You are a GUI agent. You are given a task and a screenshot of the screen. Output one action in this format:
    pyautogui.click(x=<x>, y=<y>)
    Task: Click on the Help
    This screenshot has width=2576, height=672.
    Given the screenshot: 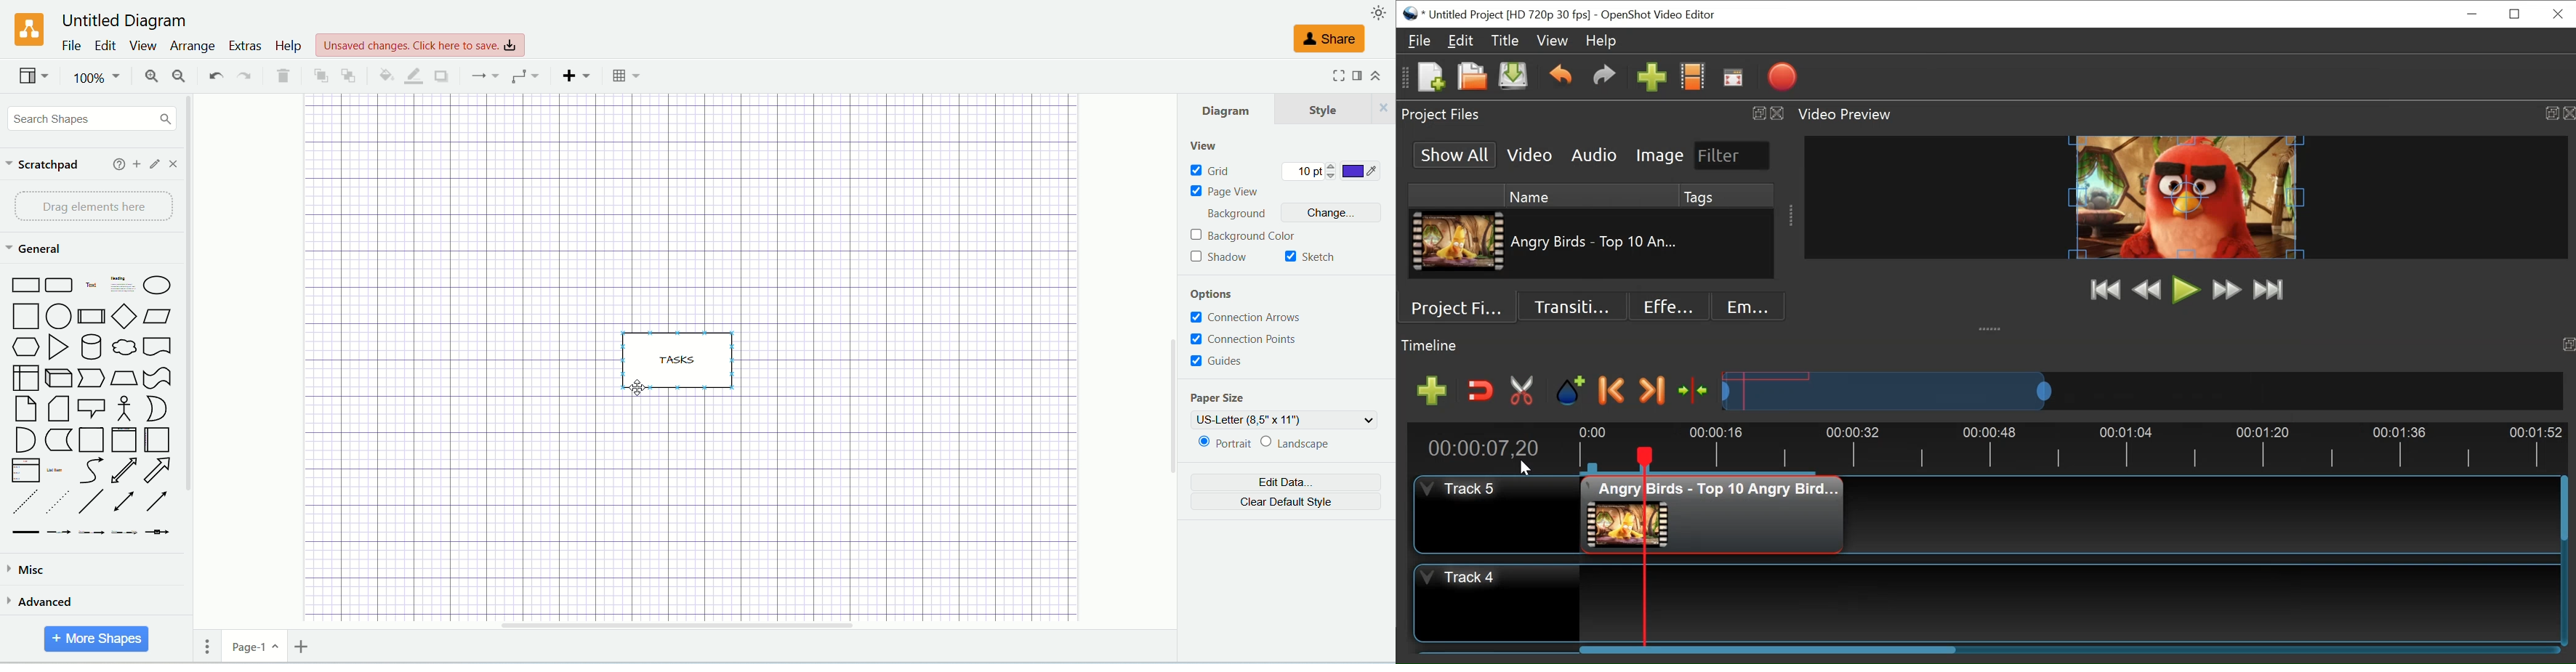 What is the action you would take?
    pyautogui.click(x=1599, y=41)
    